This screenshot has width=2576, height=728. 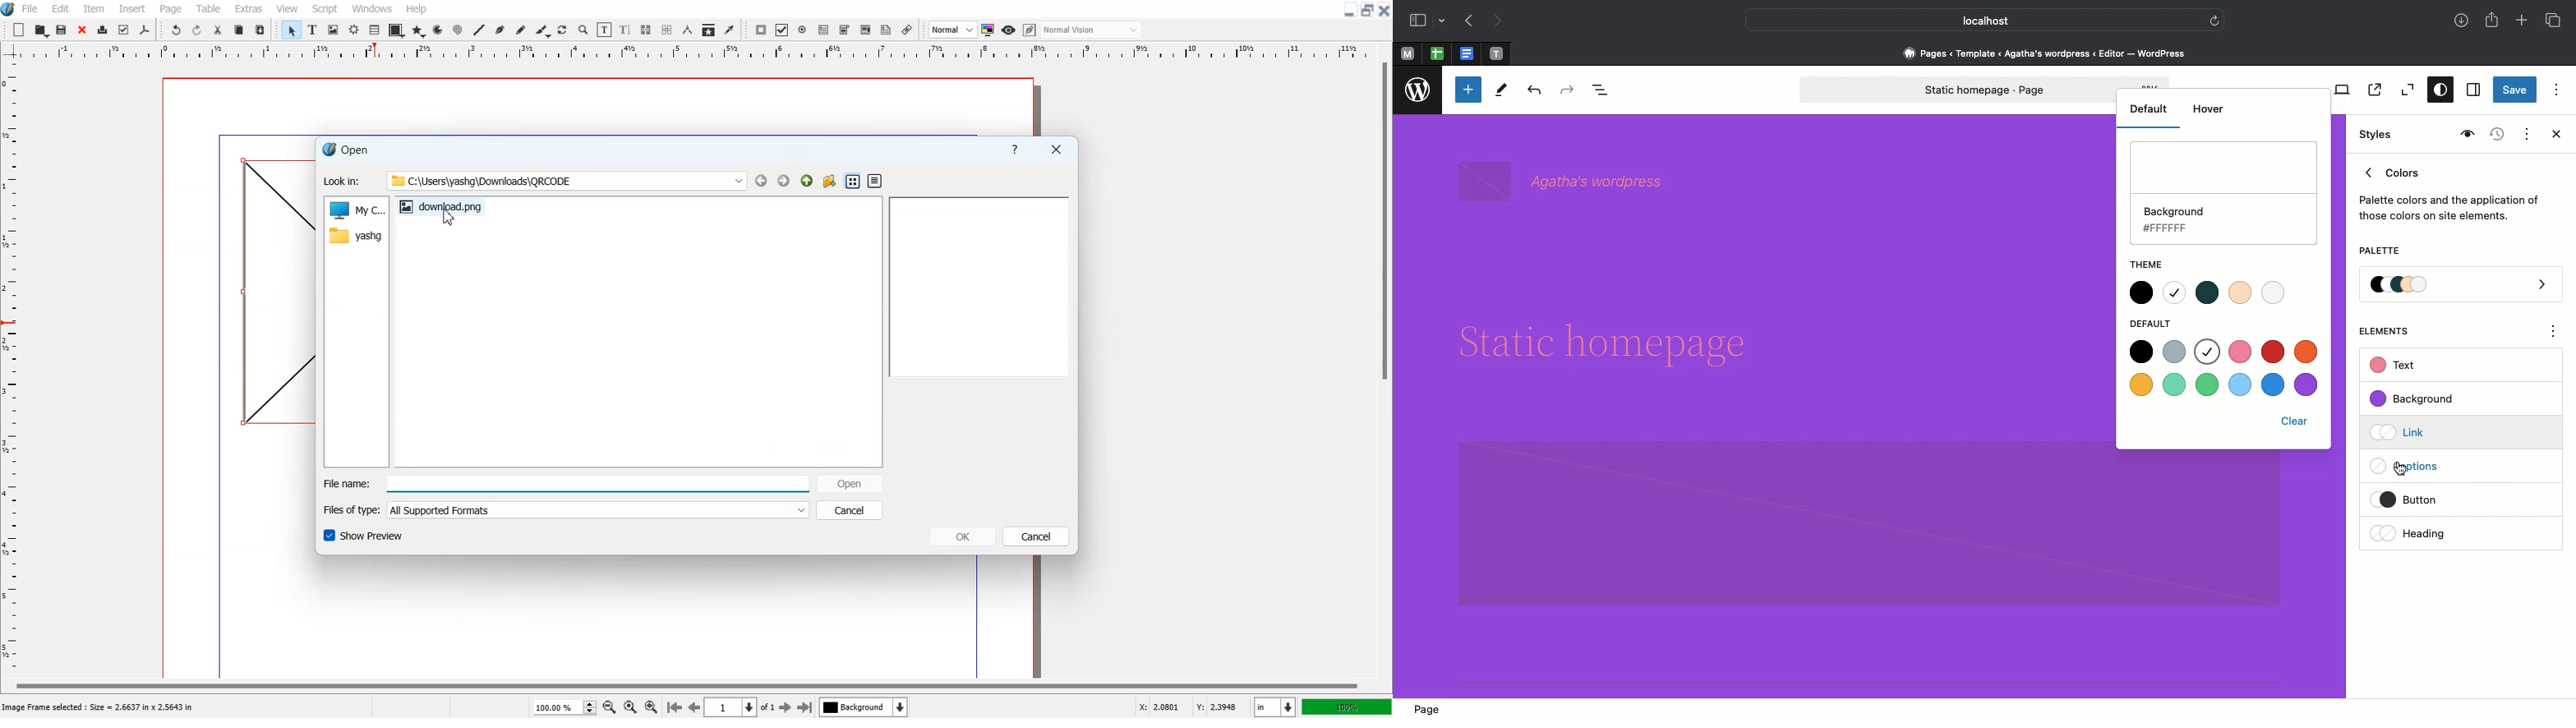 What do you see at coordinates (346, 150) in the screenshot?
I see `Text` at bounding box center [346, 150].